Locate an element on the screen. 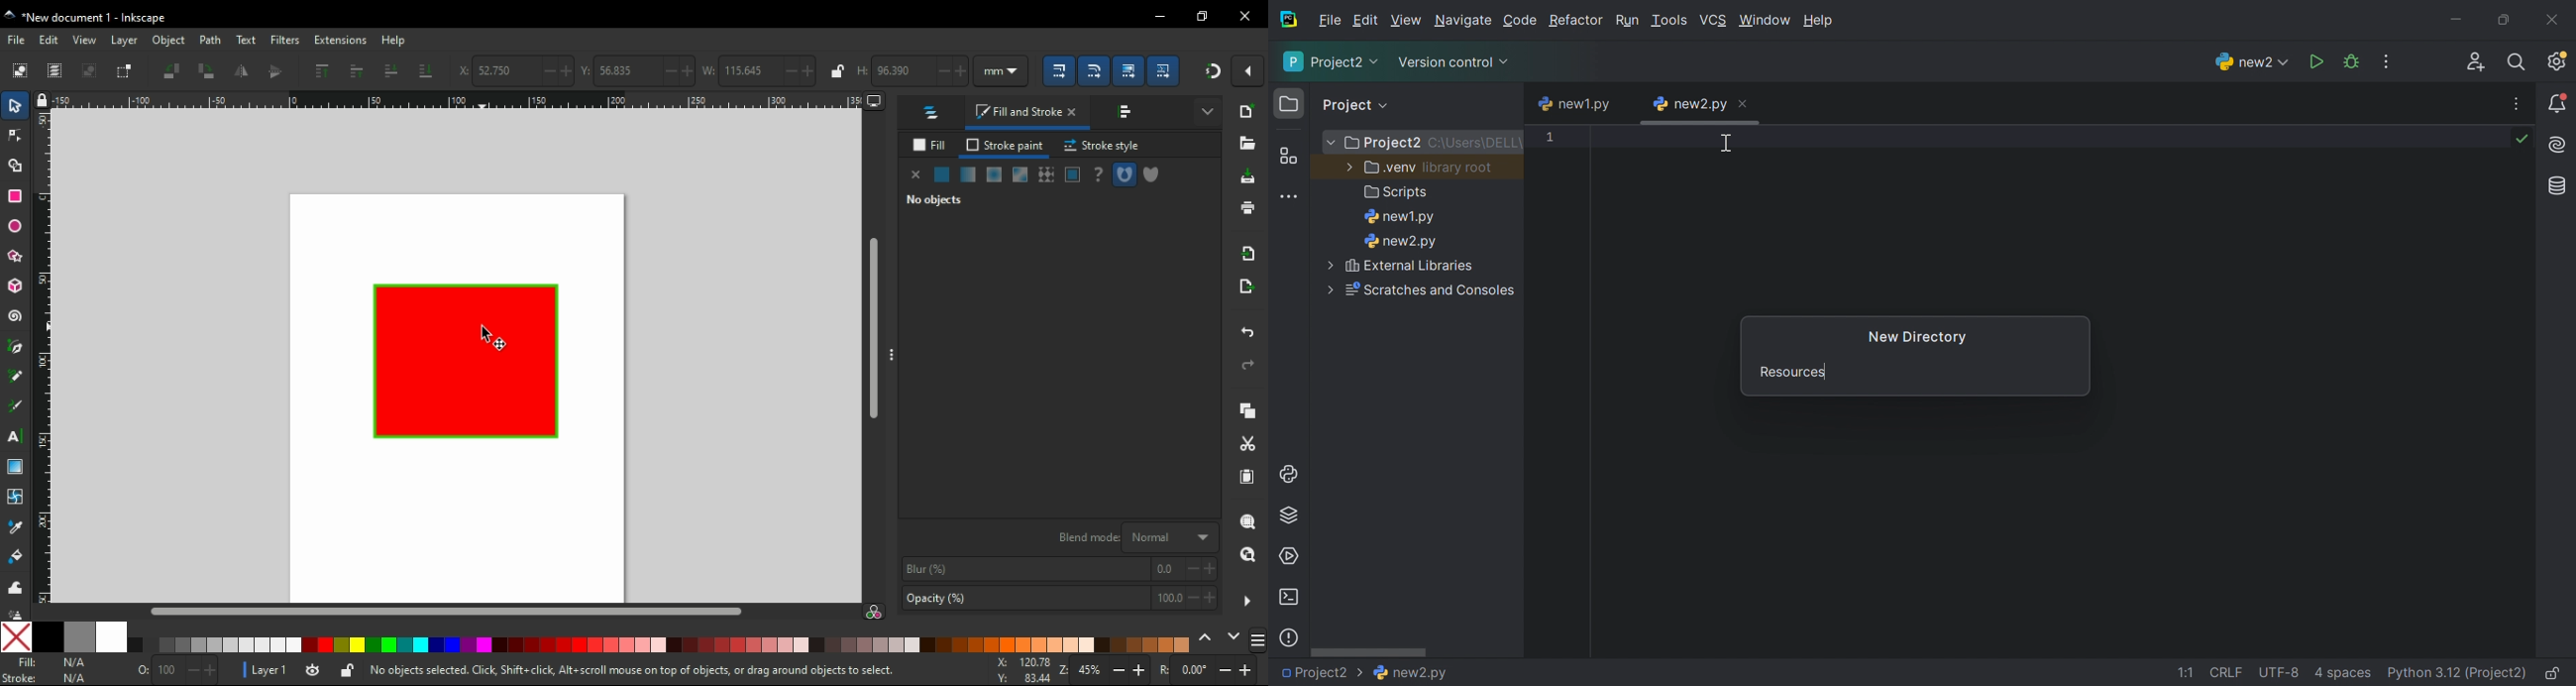 Image resolution: width=2576 pixels, height=700 pixels. hide is located at coordinates (1246, 602).